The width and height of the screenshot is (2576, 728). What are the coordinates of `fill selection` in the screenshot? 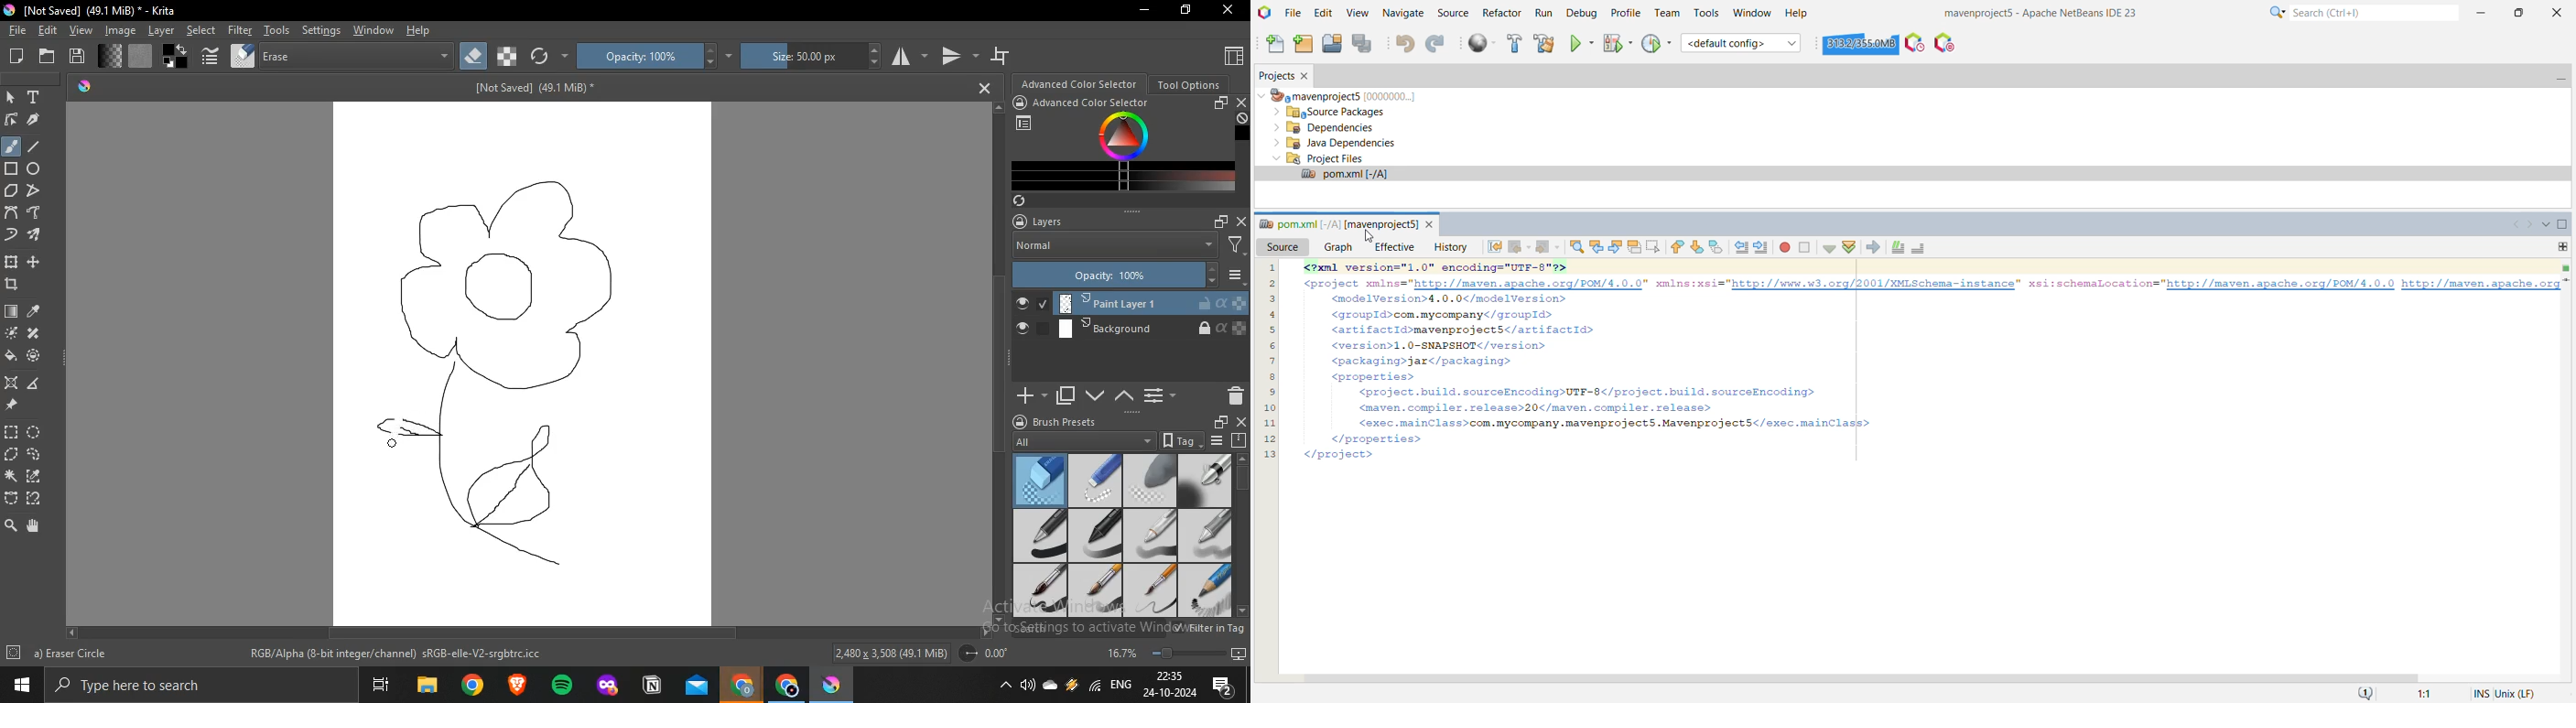 It's located at (11, 355).